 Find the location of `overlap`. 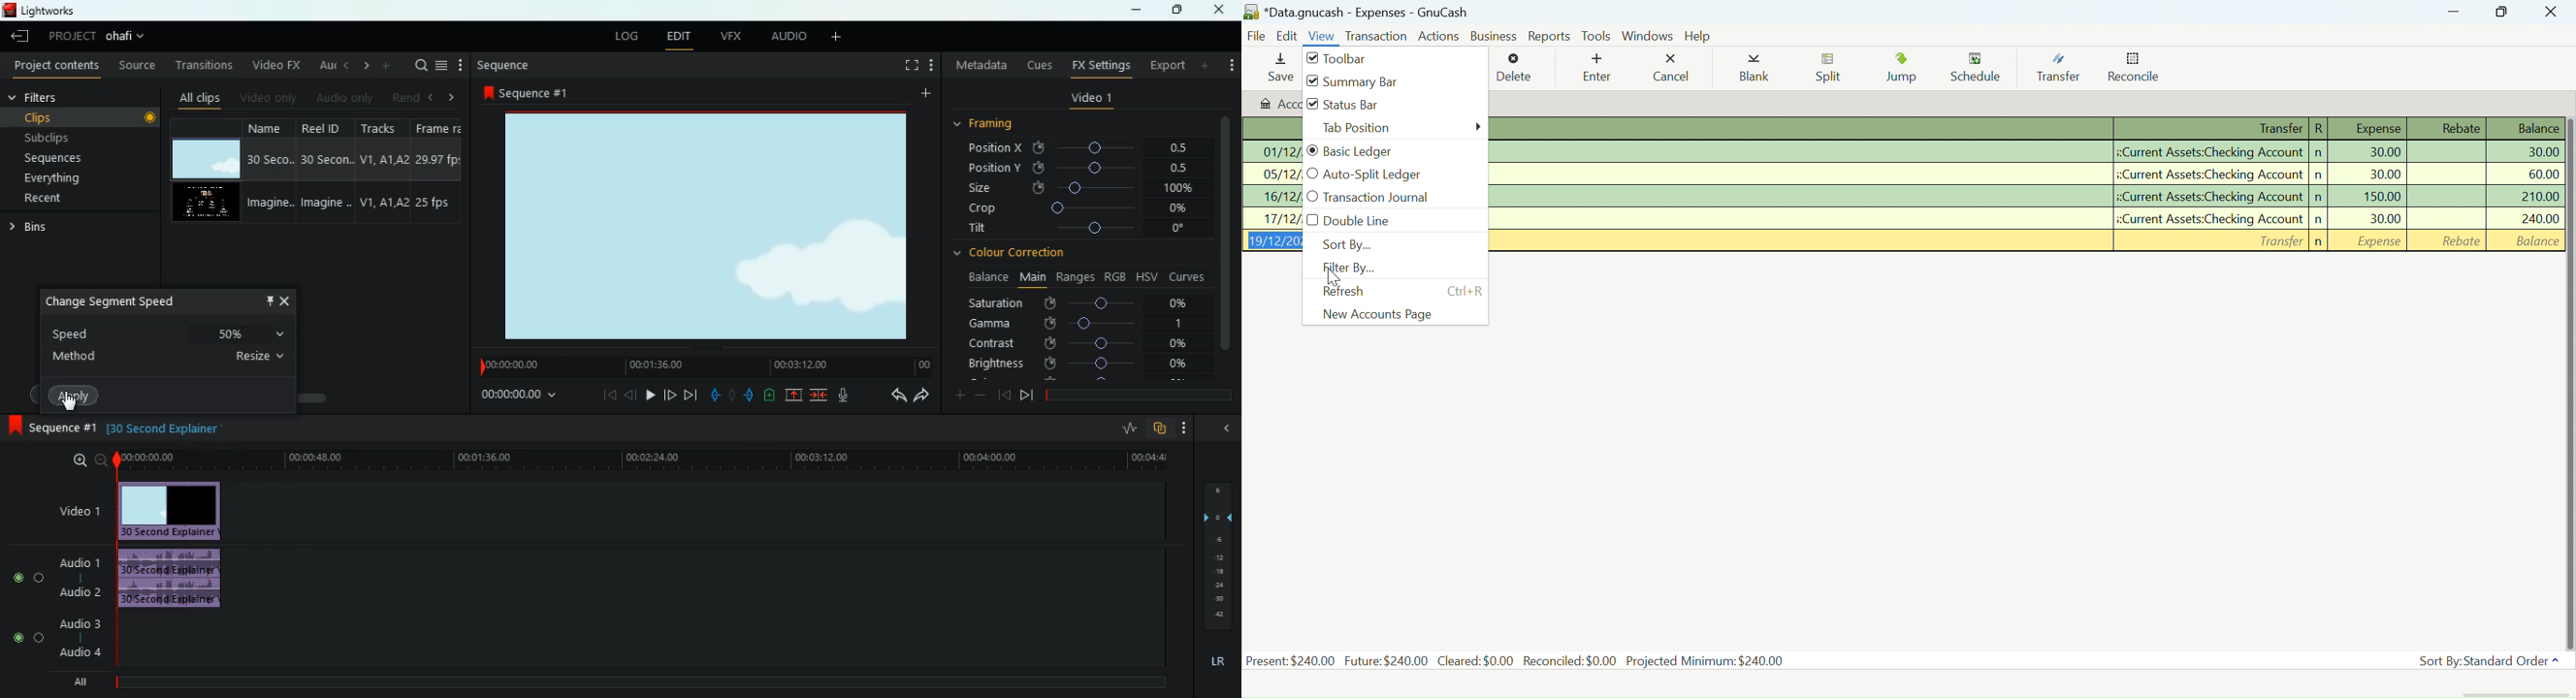

overlap is located at coordinates (1160, 429).